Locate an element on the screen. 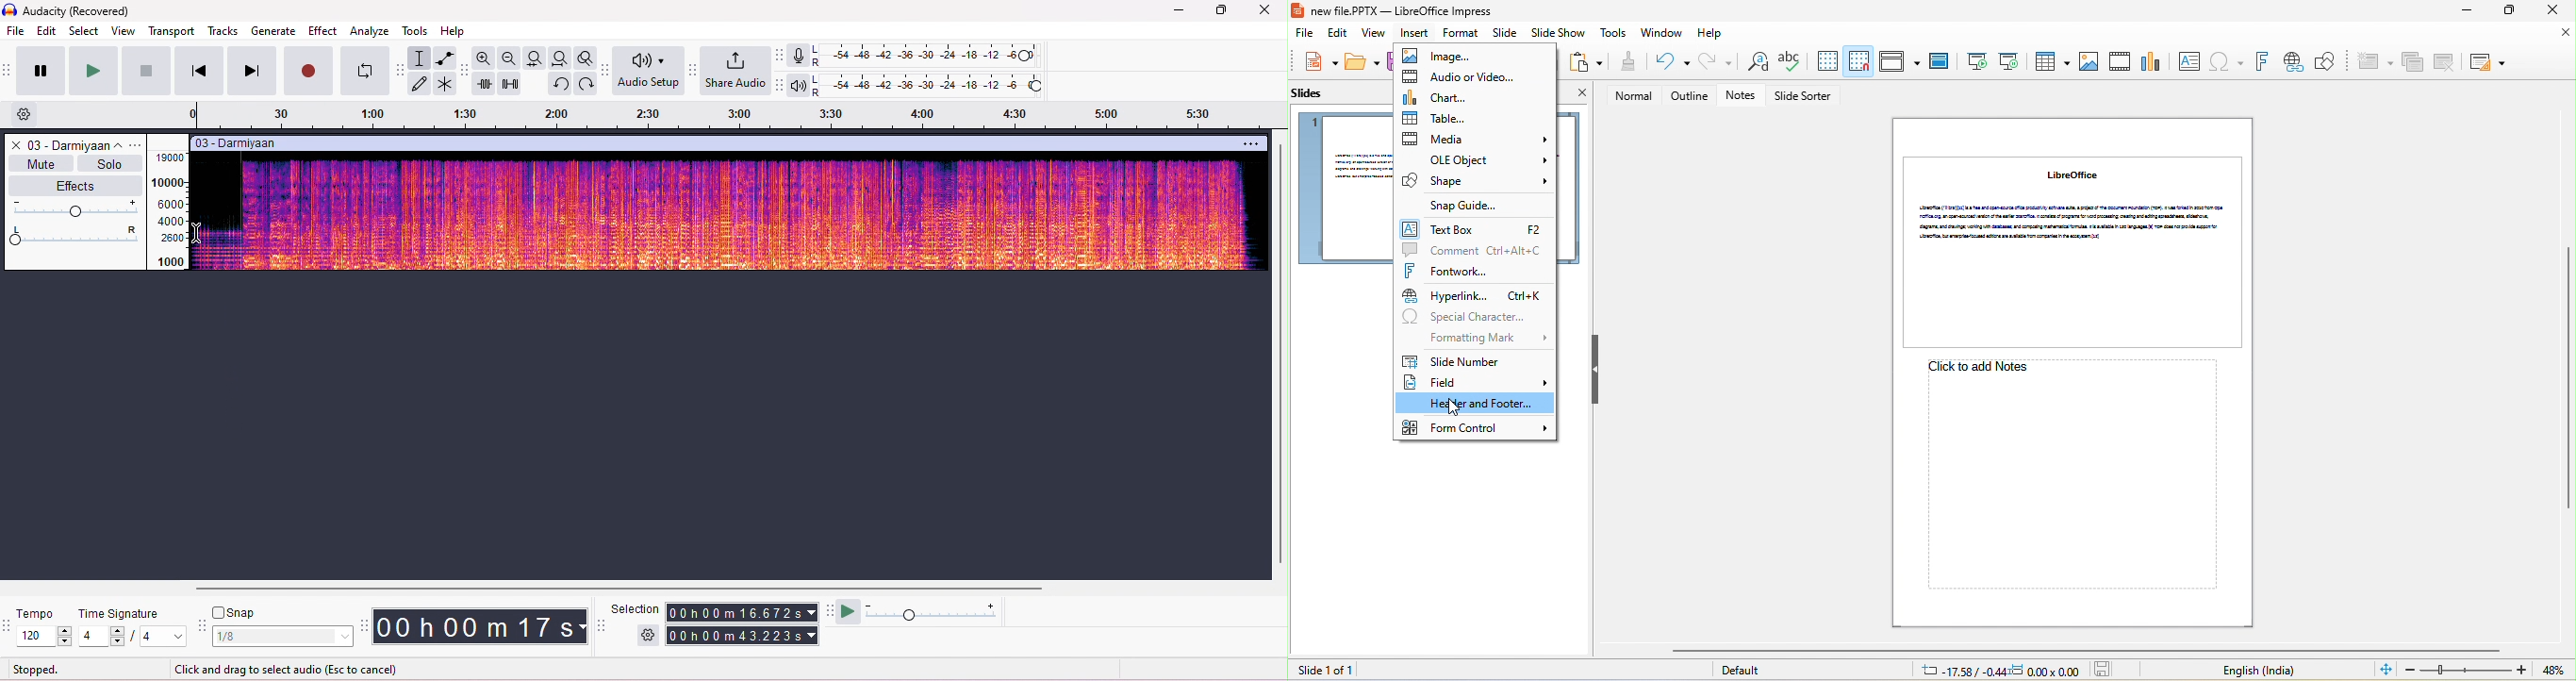 The width and height of the screenshot is (2576, 700). fontwork is located at coordinates (1455, 273).